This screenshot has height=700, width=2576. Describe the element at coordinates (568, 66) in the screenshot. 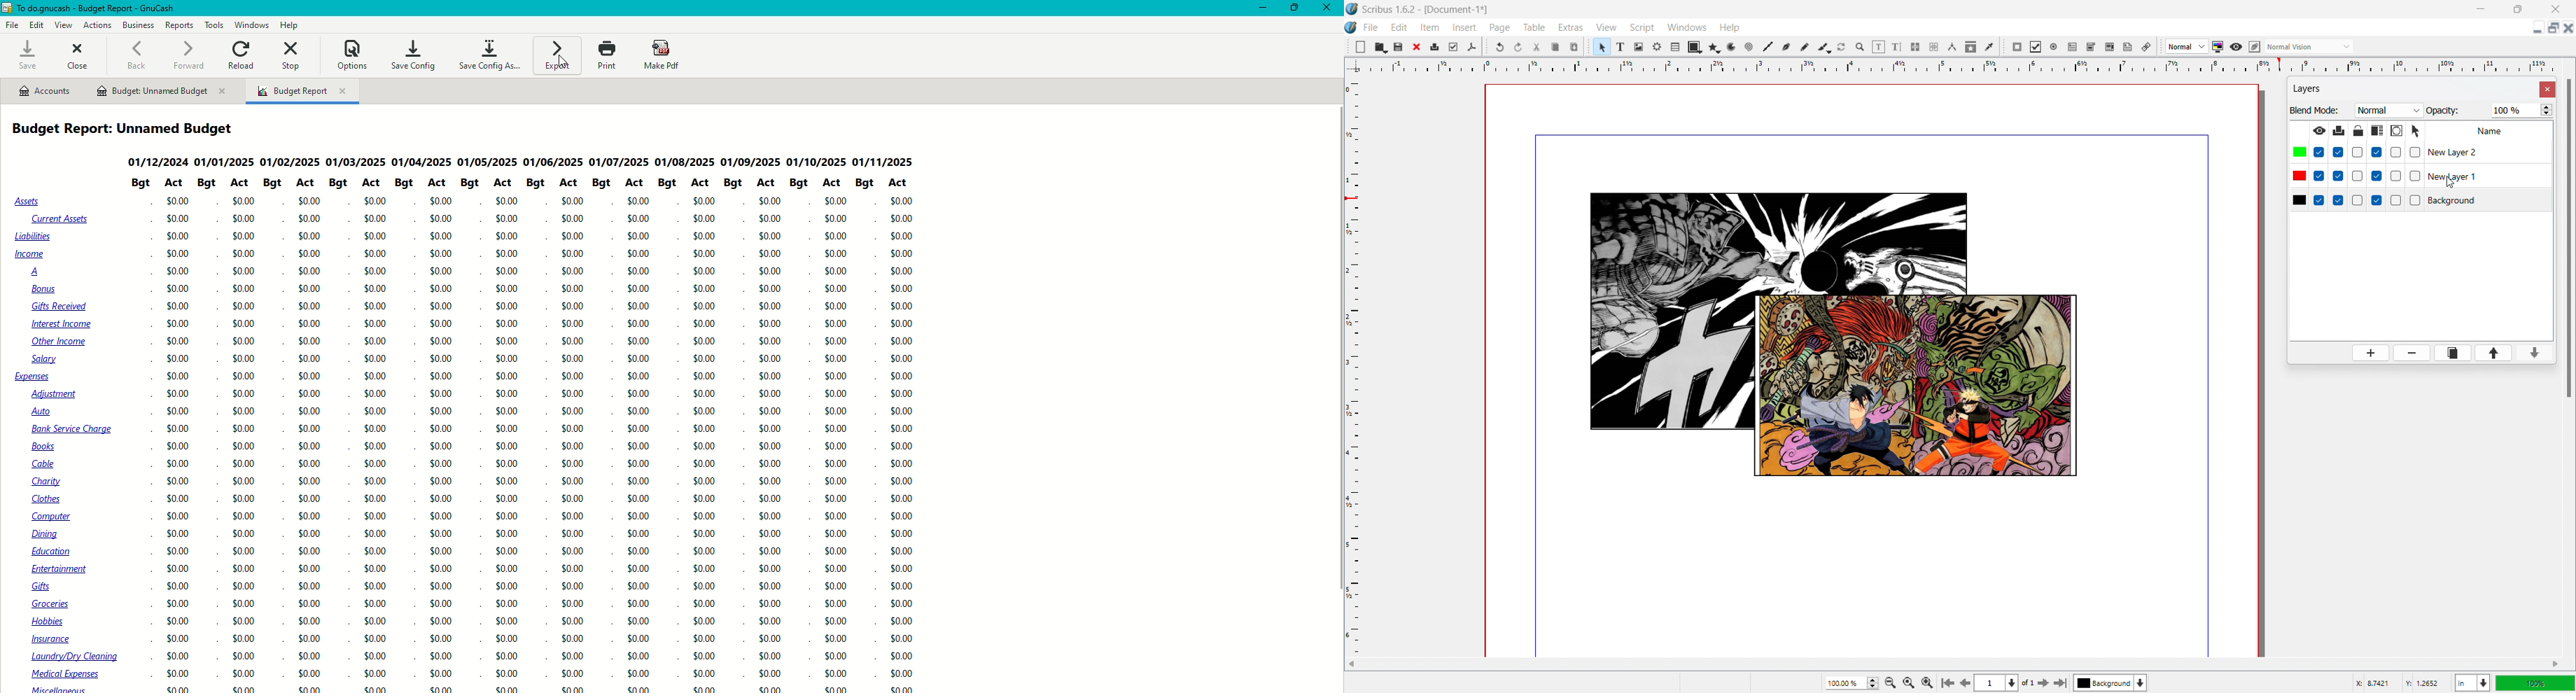

I see `cursor` at that location.